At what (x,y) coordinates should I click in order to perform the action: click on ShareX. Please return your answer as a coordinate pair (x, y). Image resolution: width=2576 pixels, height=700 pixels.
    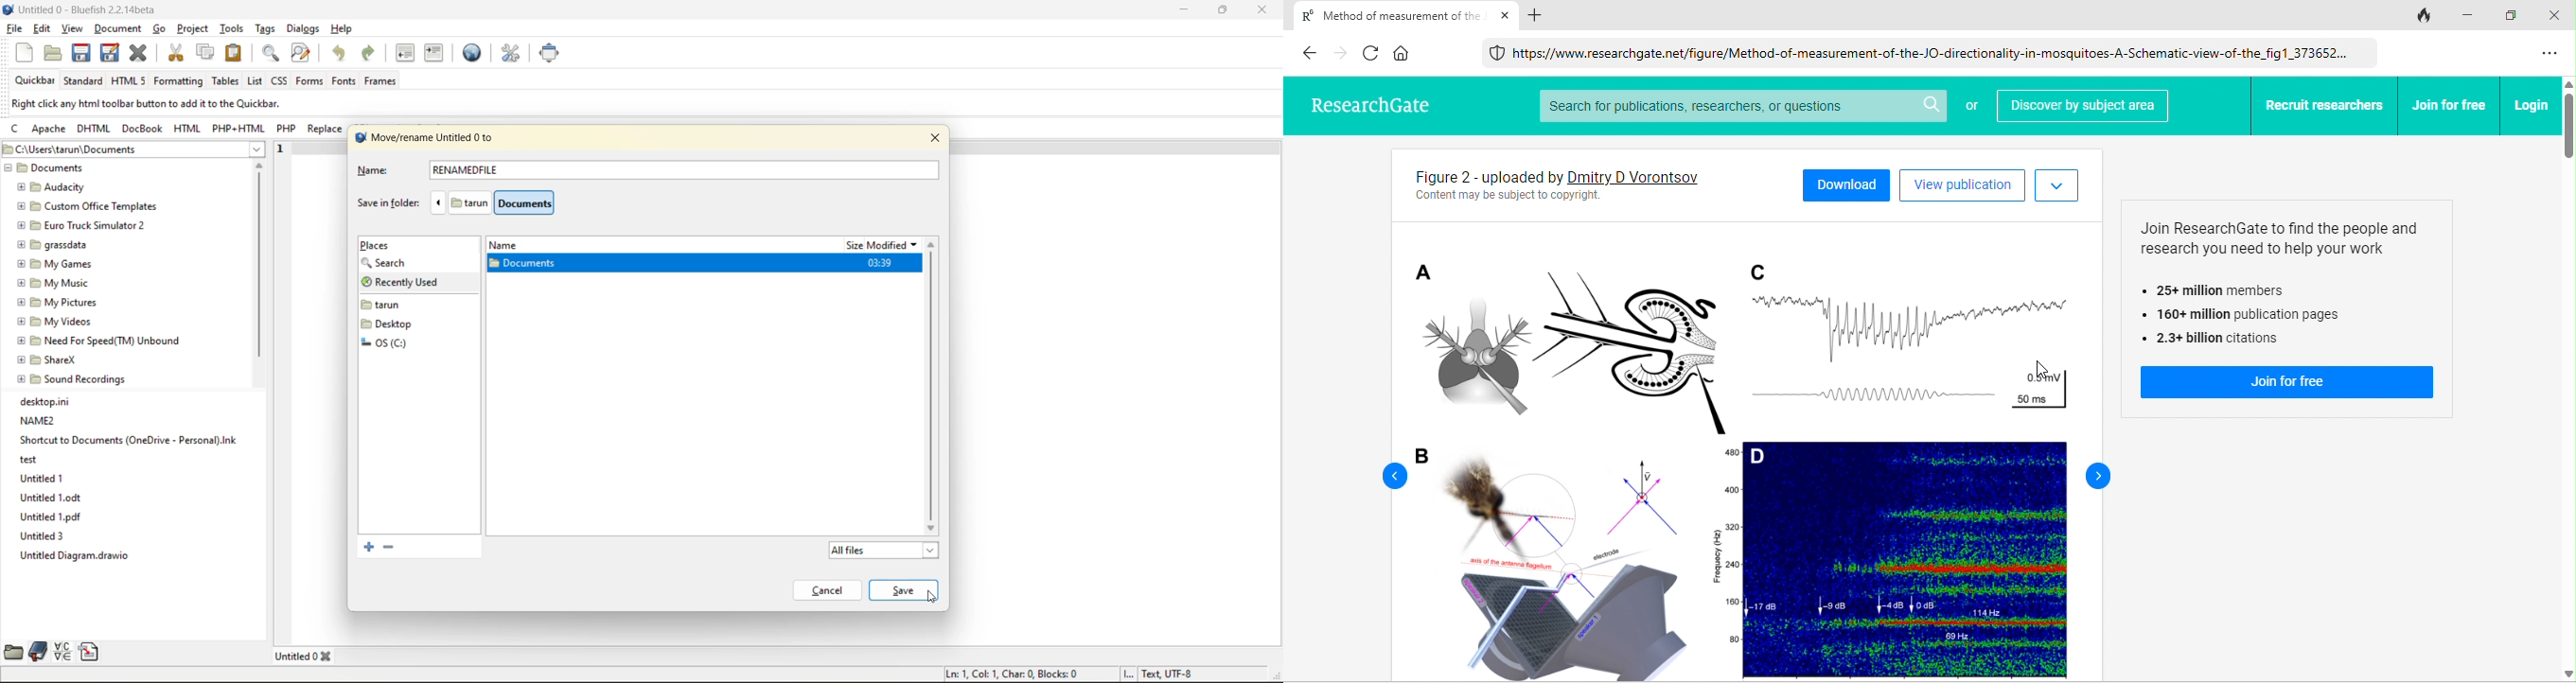
    Looking at the image, I should click on (47, 359).